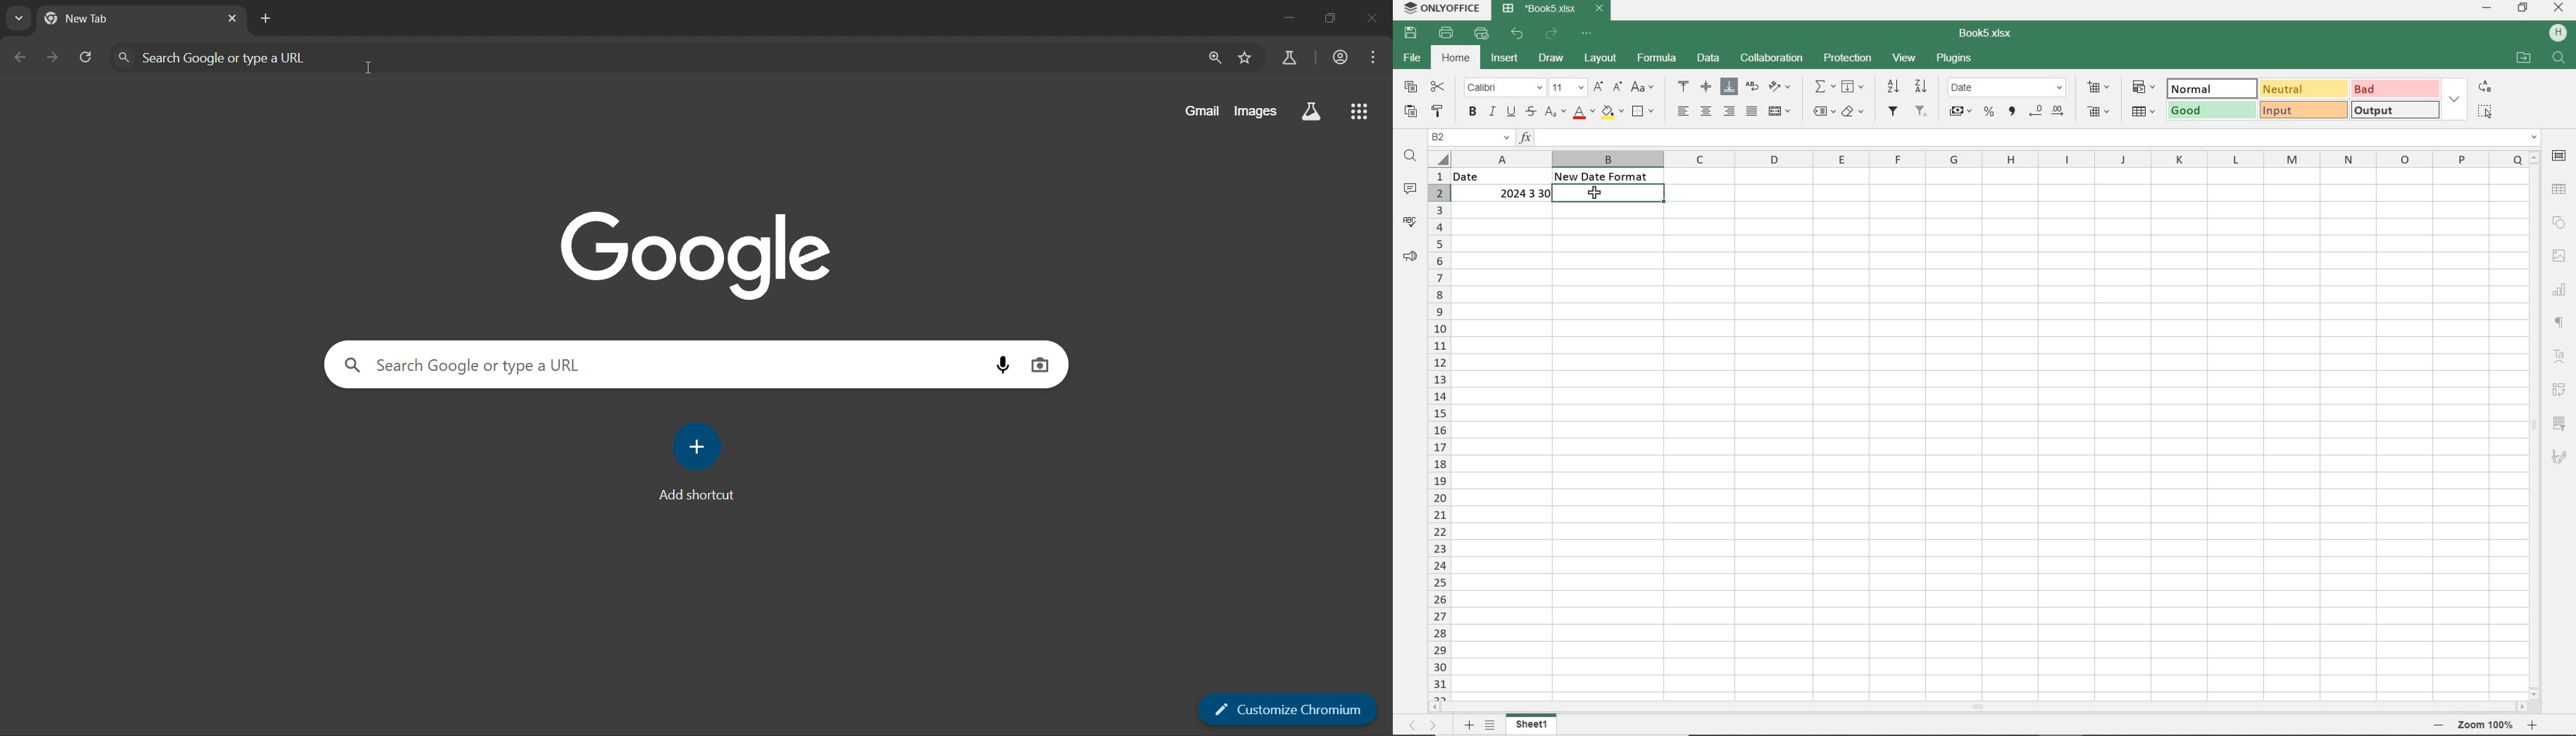 The image size is (2576, 756). I want to click on MINIMIZE, so click(2488, 9).